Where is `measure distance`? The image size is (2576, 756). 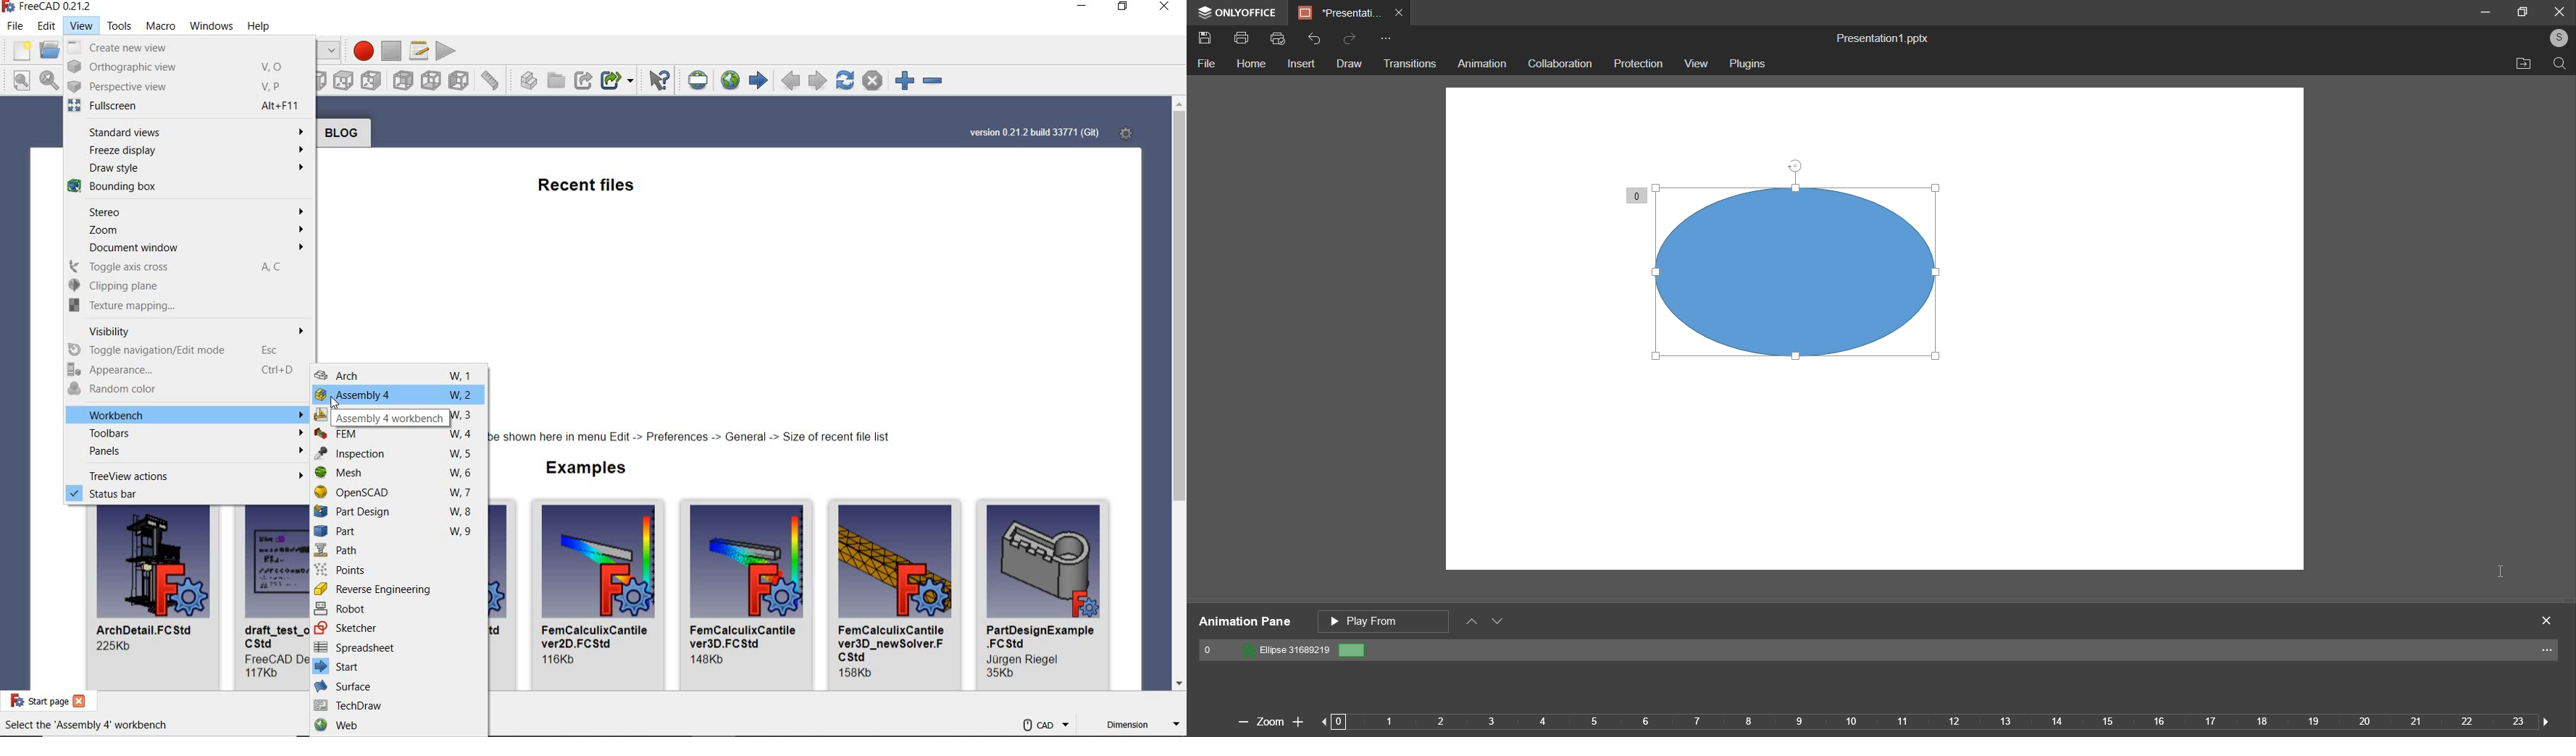 measure distance is located at coordinates (490, 80).